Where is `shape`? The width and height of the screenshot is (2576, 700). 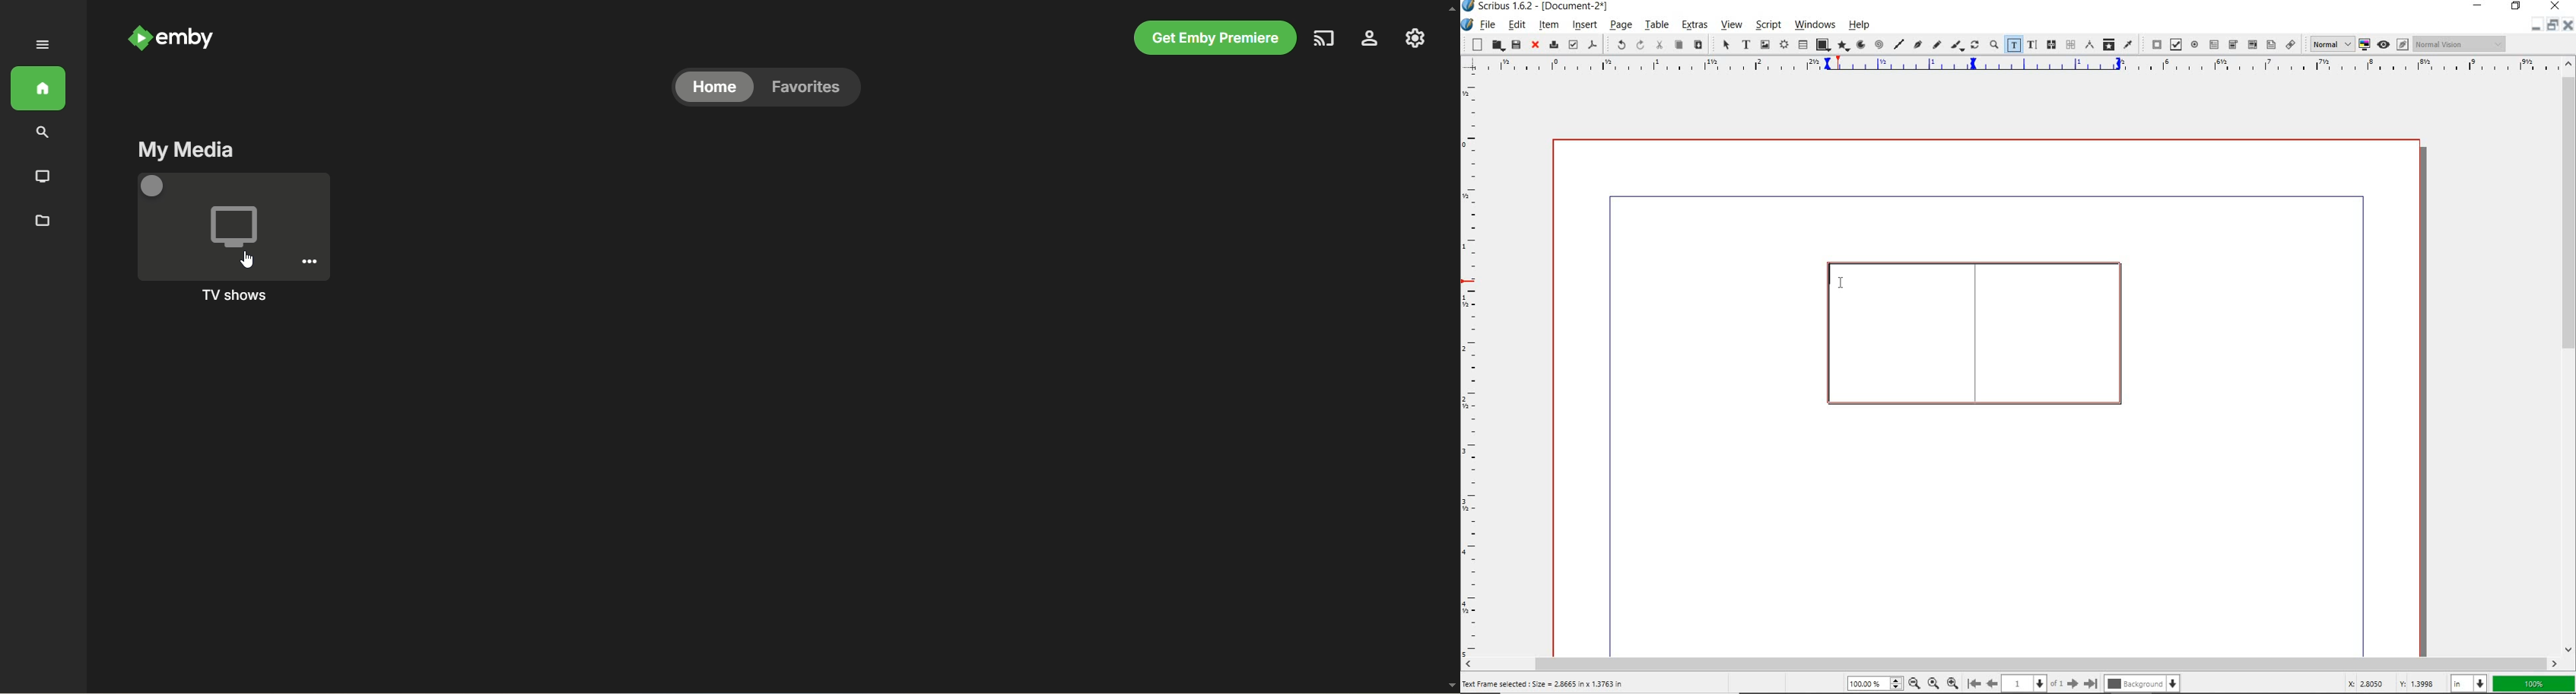 shape is located at coordinates (1820, 45).